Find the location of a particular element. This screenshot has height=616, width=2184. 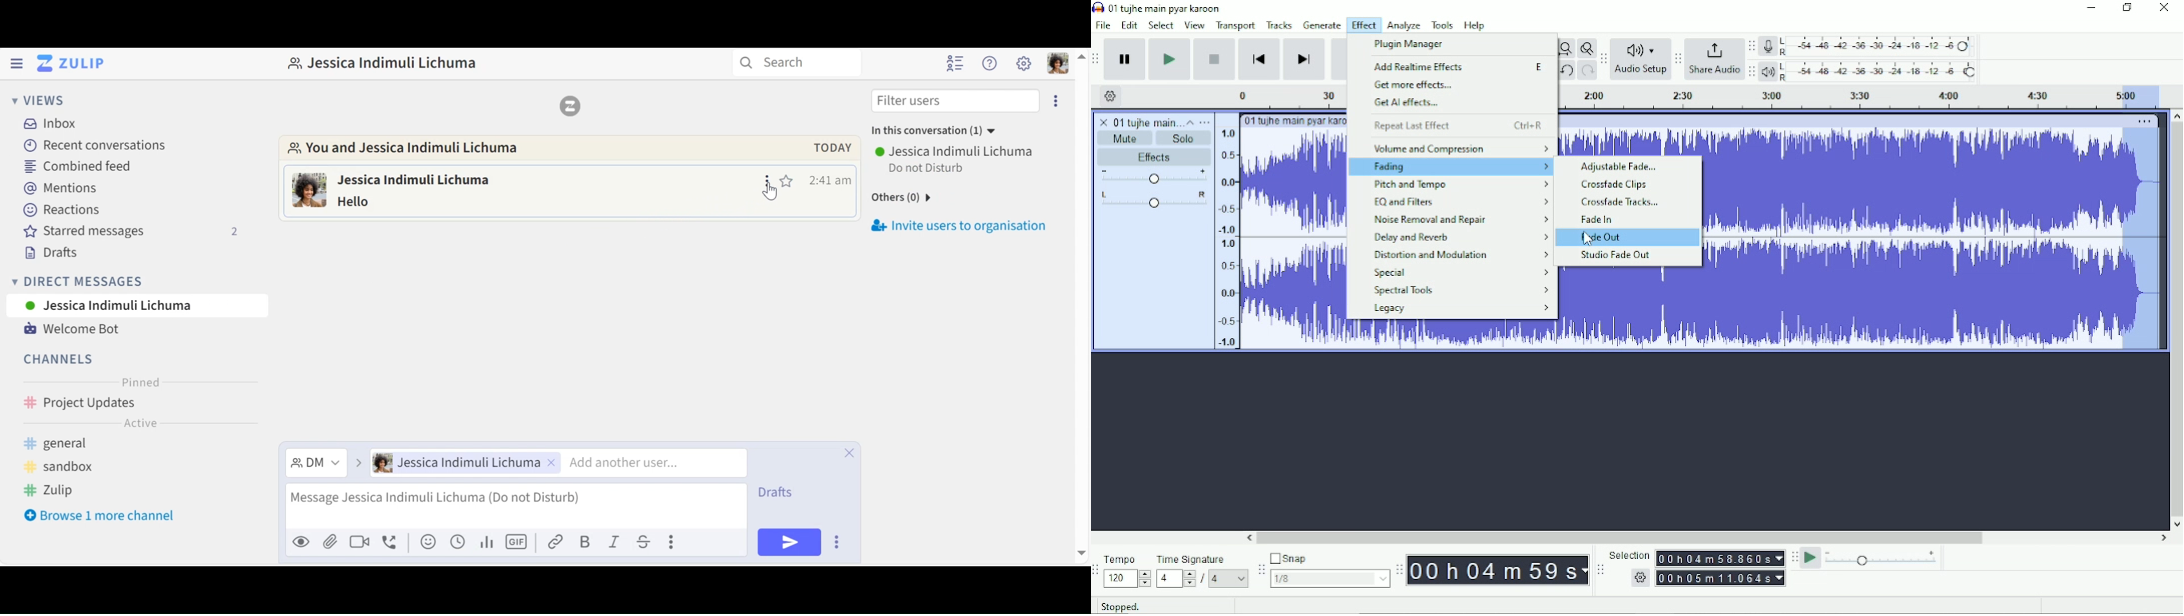

Send options is located at coordinates (839, 542).